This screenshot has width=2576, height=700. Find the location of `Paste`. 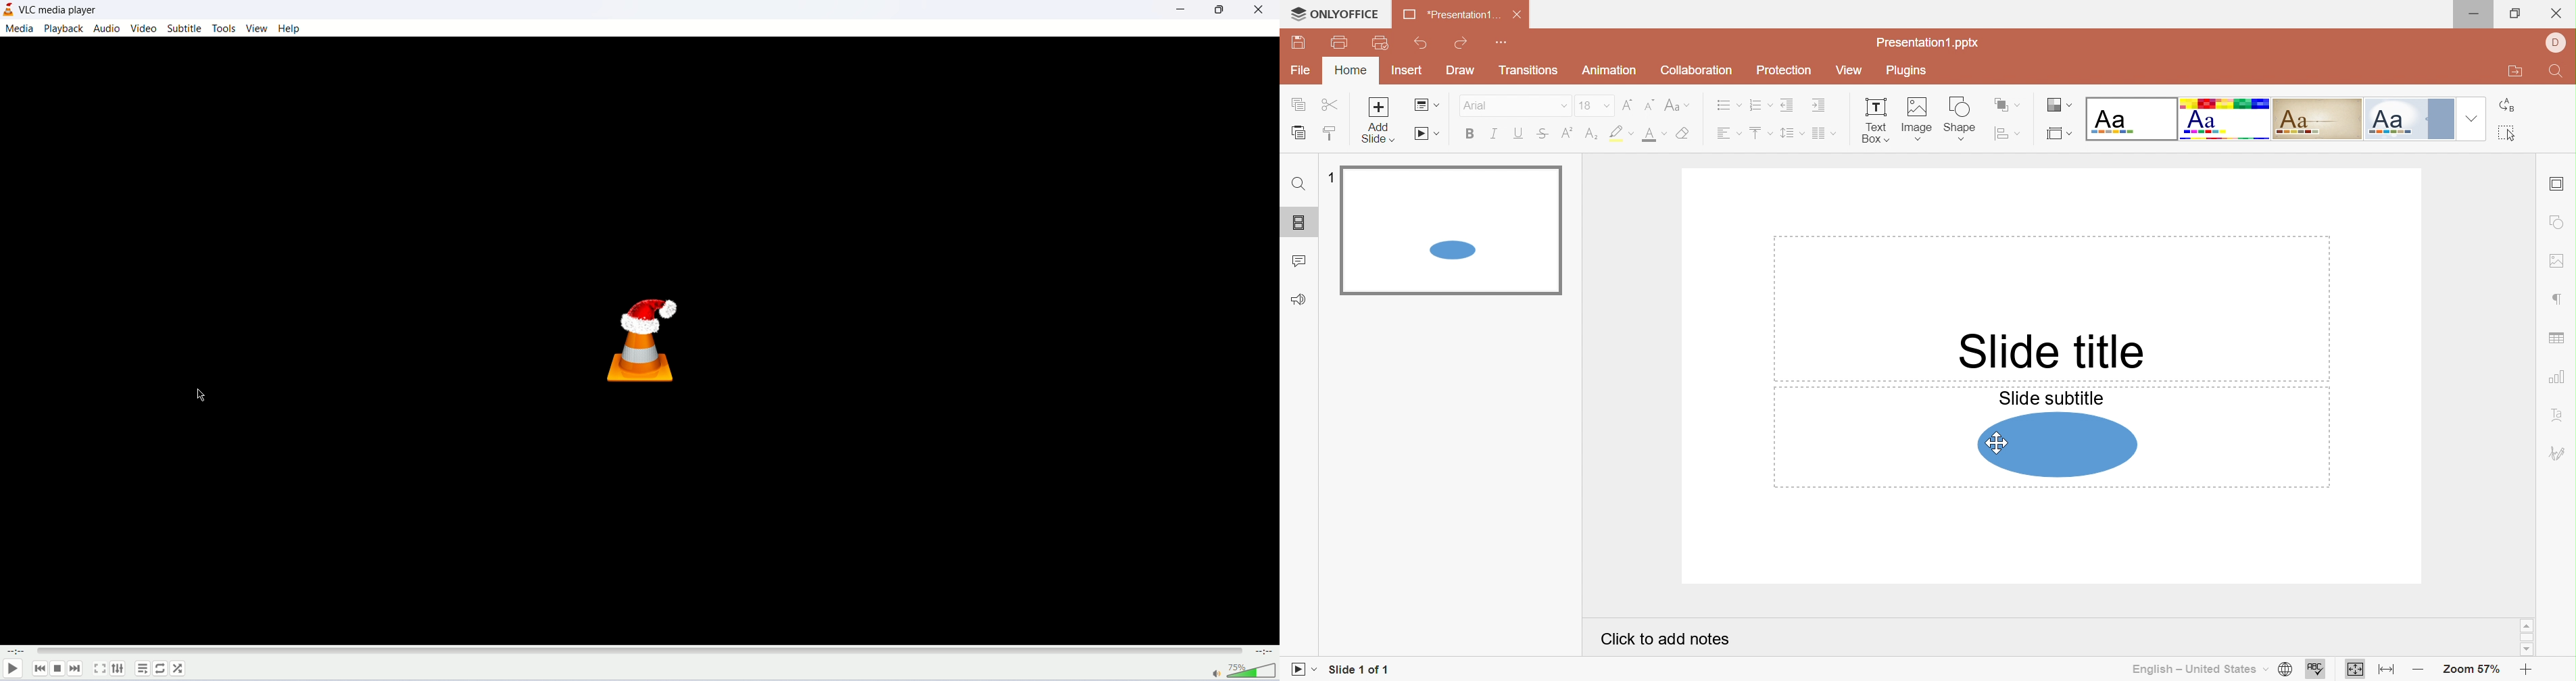

Paste is located at coordinates (1302, 134).